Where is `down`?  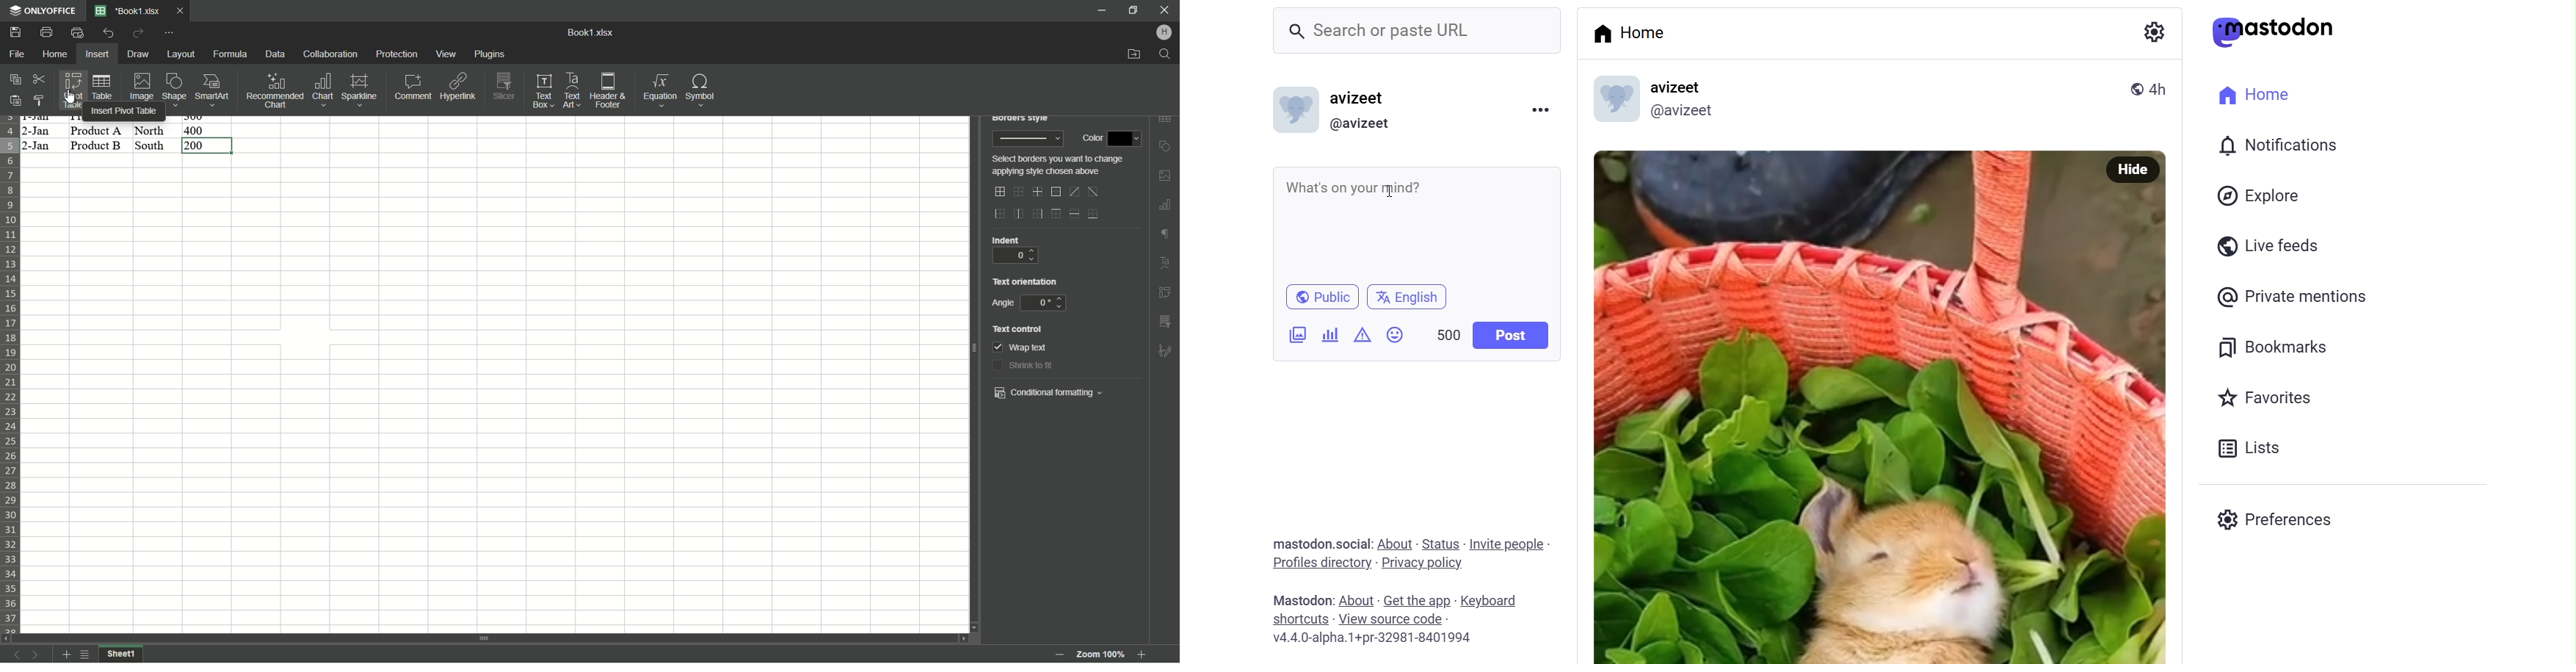 down is located at coordinates (1034, 260).